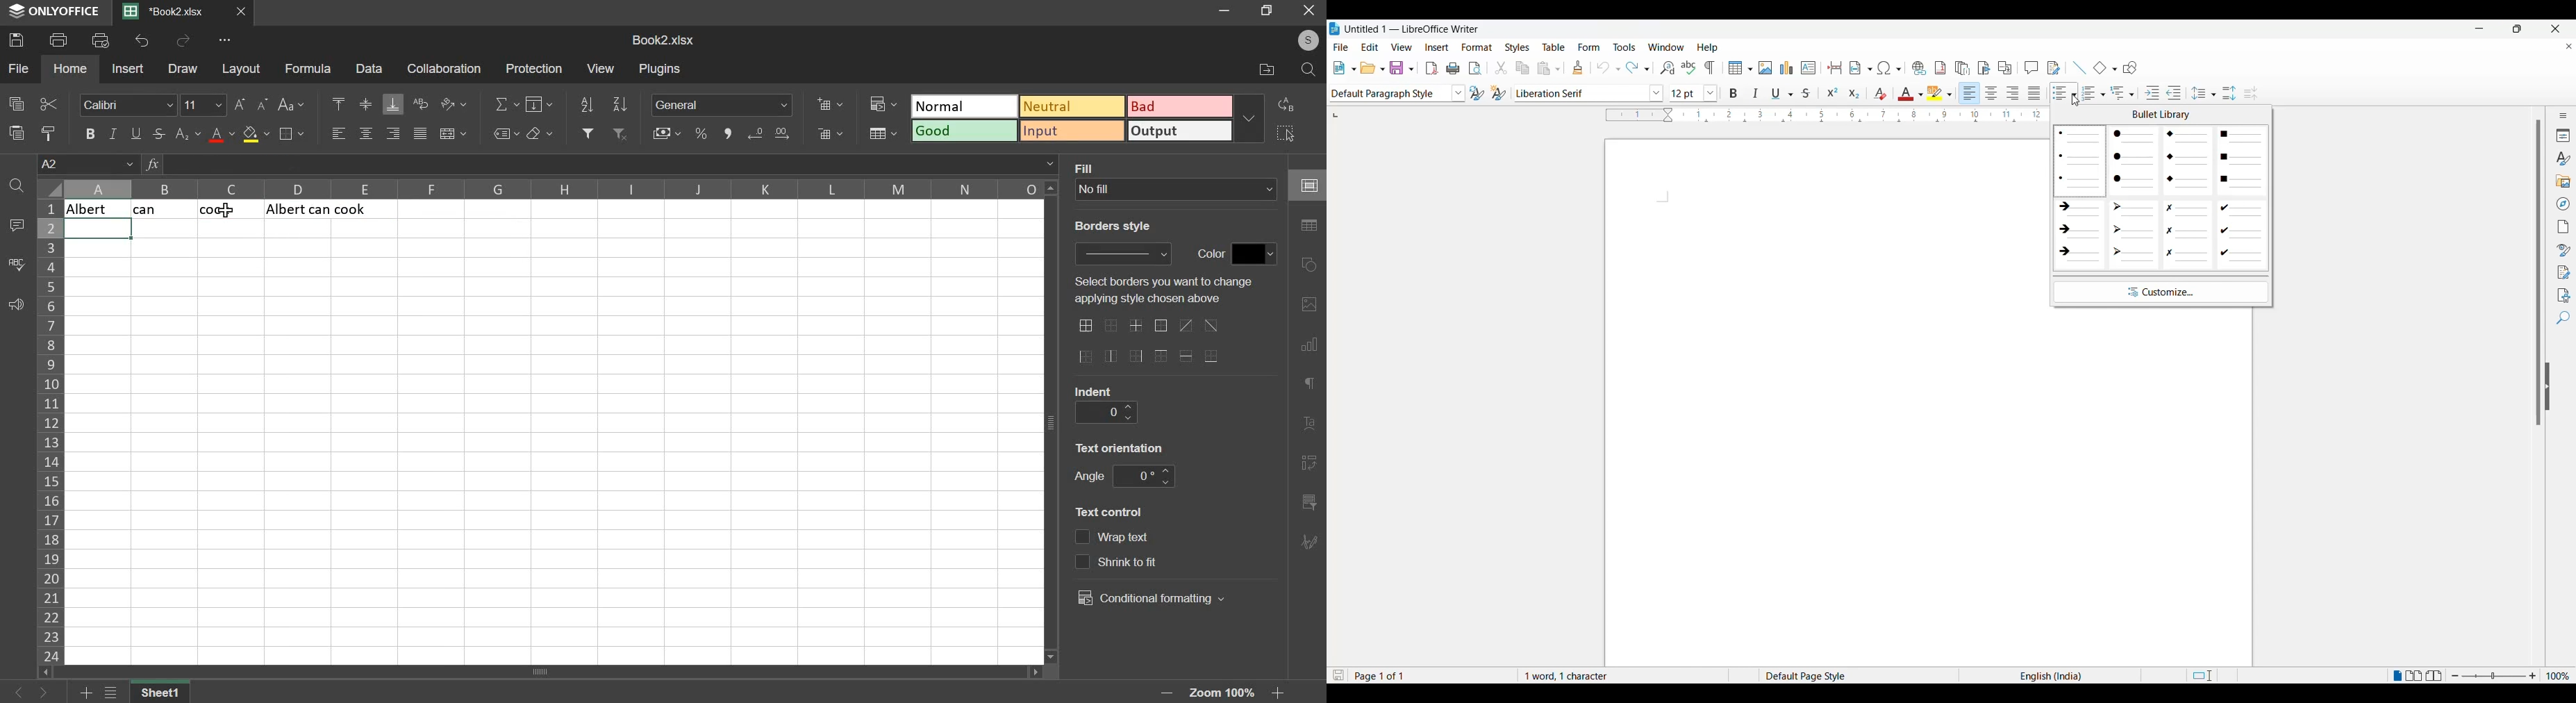 The height and width of the screenshot is (728, 2576). Describe the element at coordinates (150, 165) in the screenshot. I see `formula` at that location.